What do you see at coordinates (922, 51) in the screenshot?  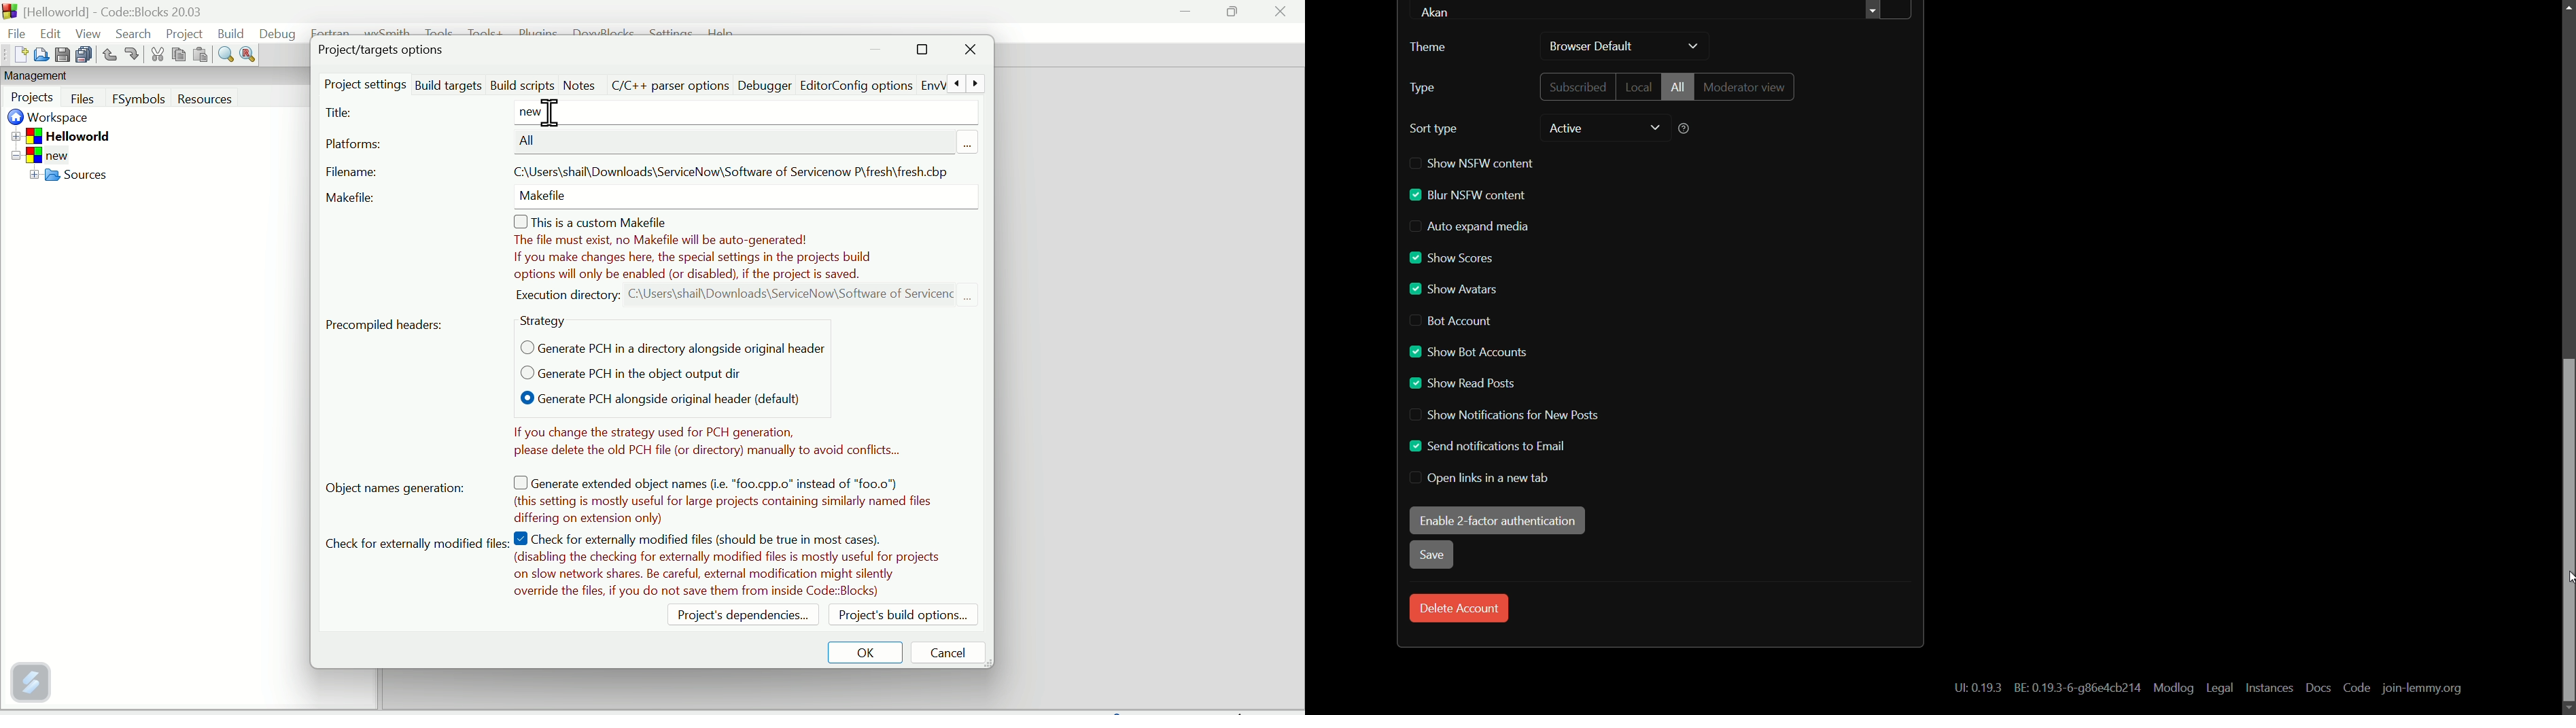 I see `Maximise` at bounding box center [922, 51].